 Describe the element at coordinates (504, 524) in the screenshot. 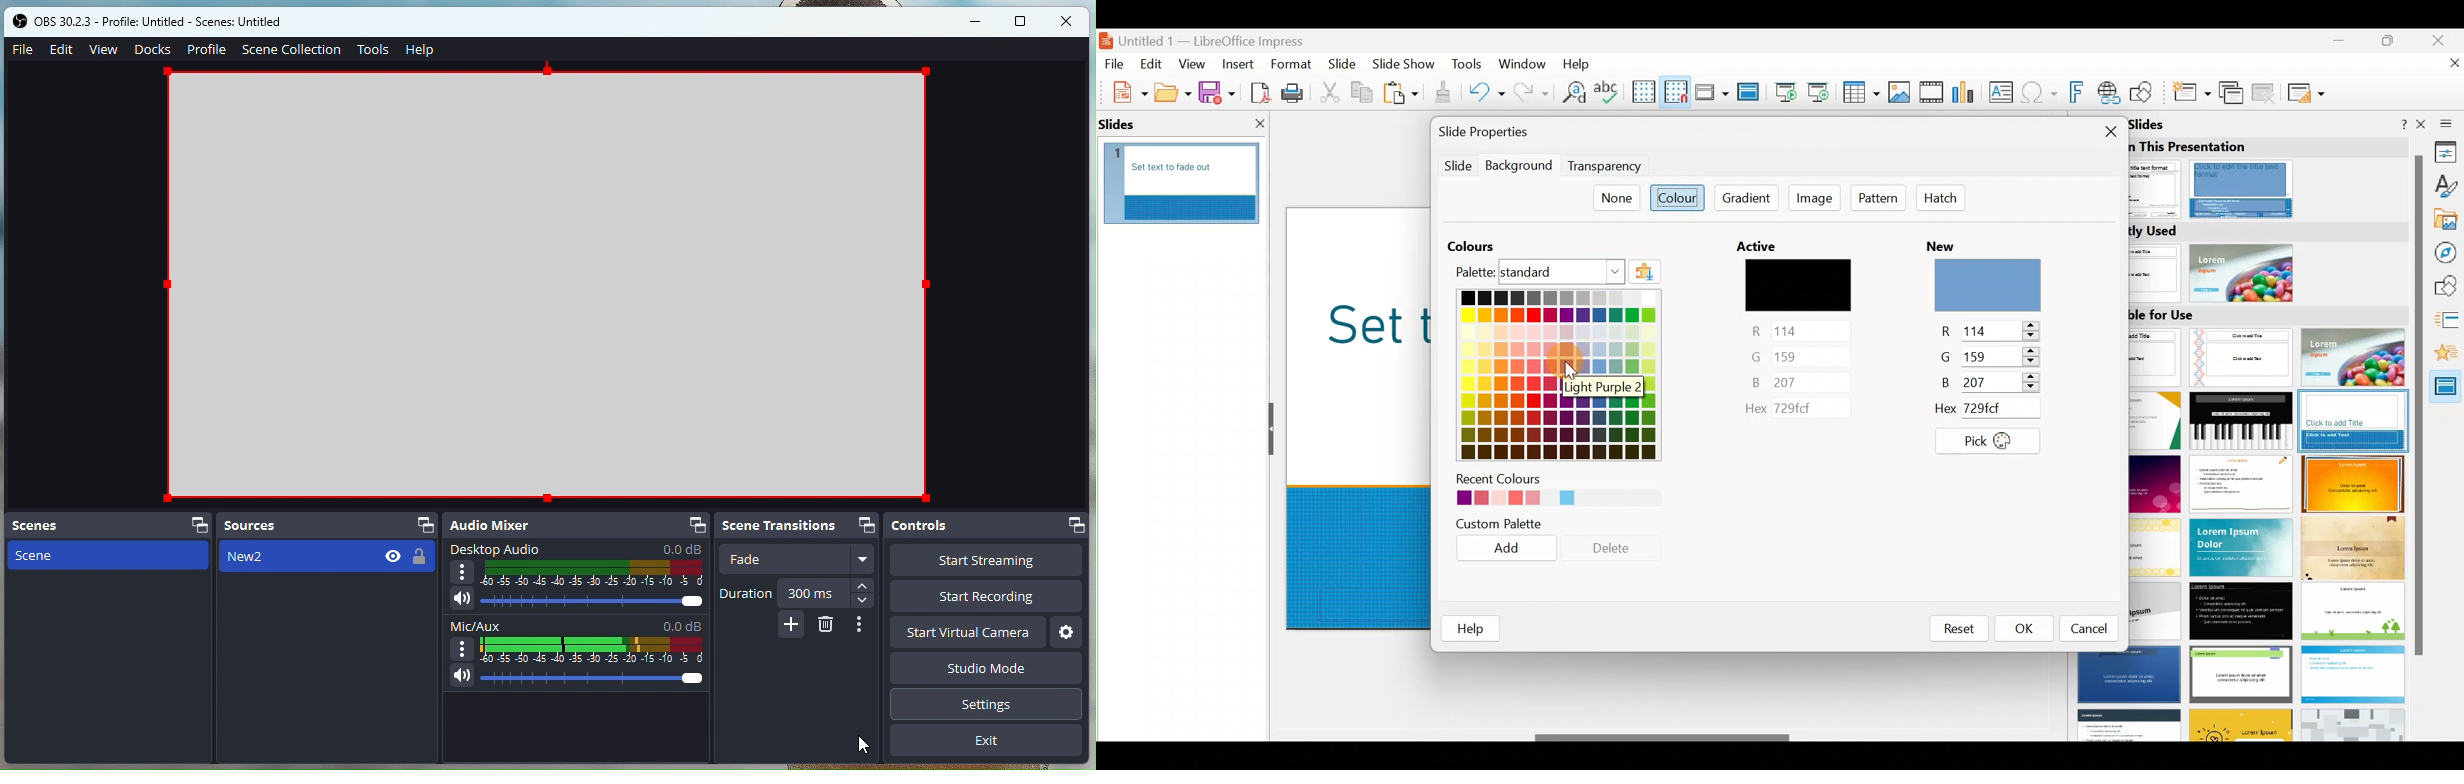

I see `Audio Mixer` at that location.